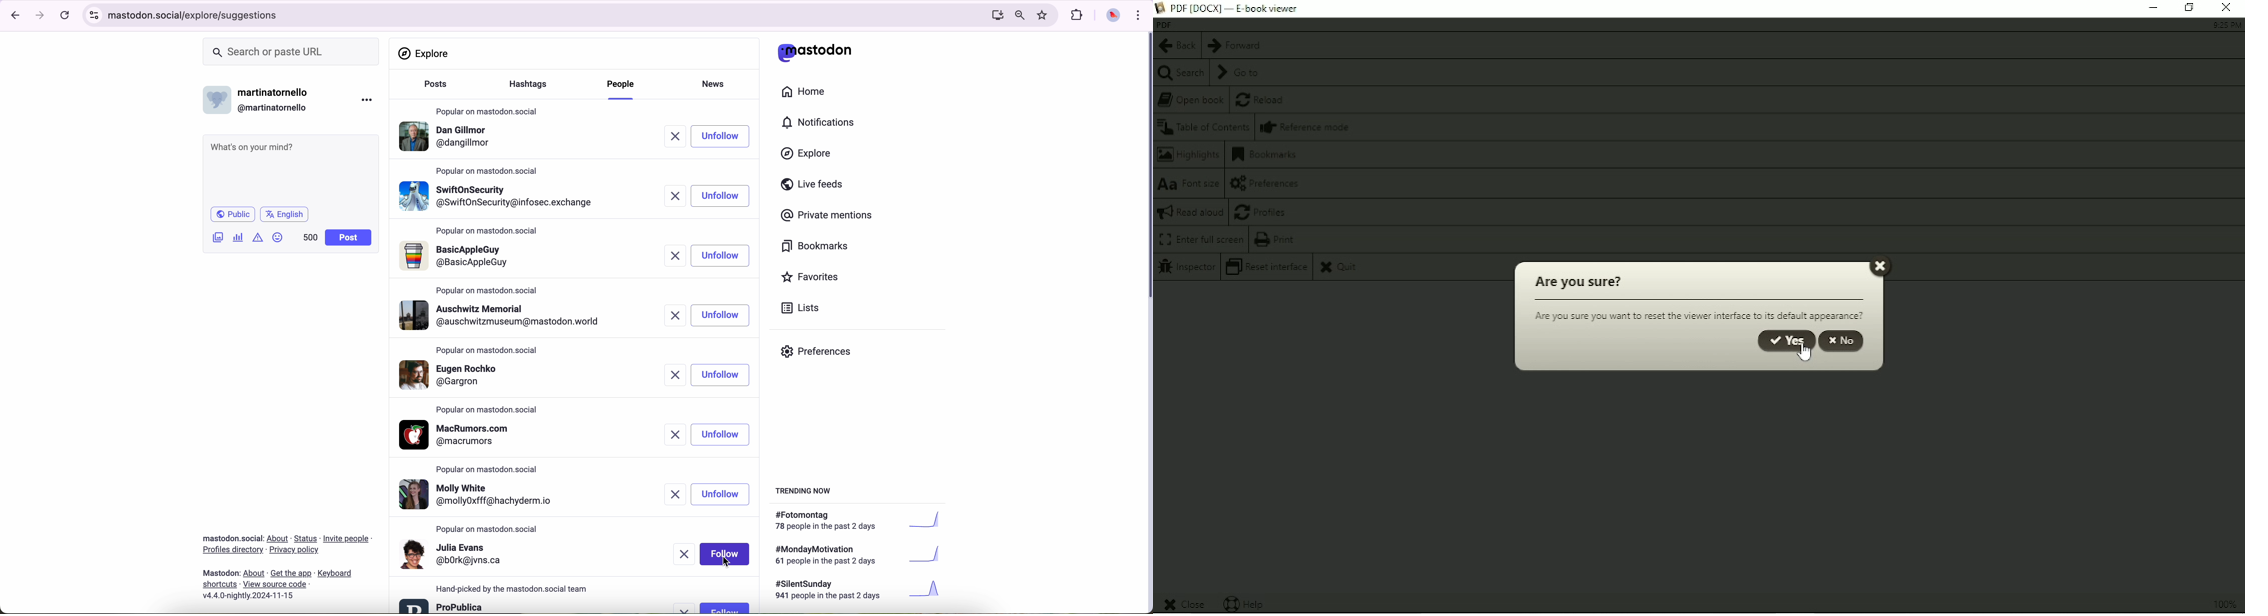  Describe the element at coordinates (458, 257) in the screenshot. I see `profile` at that location.